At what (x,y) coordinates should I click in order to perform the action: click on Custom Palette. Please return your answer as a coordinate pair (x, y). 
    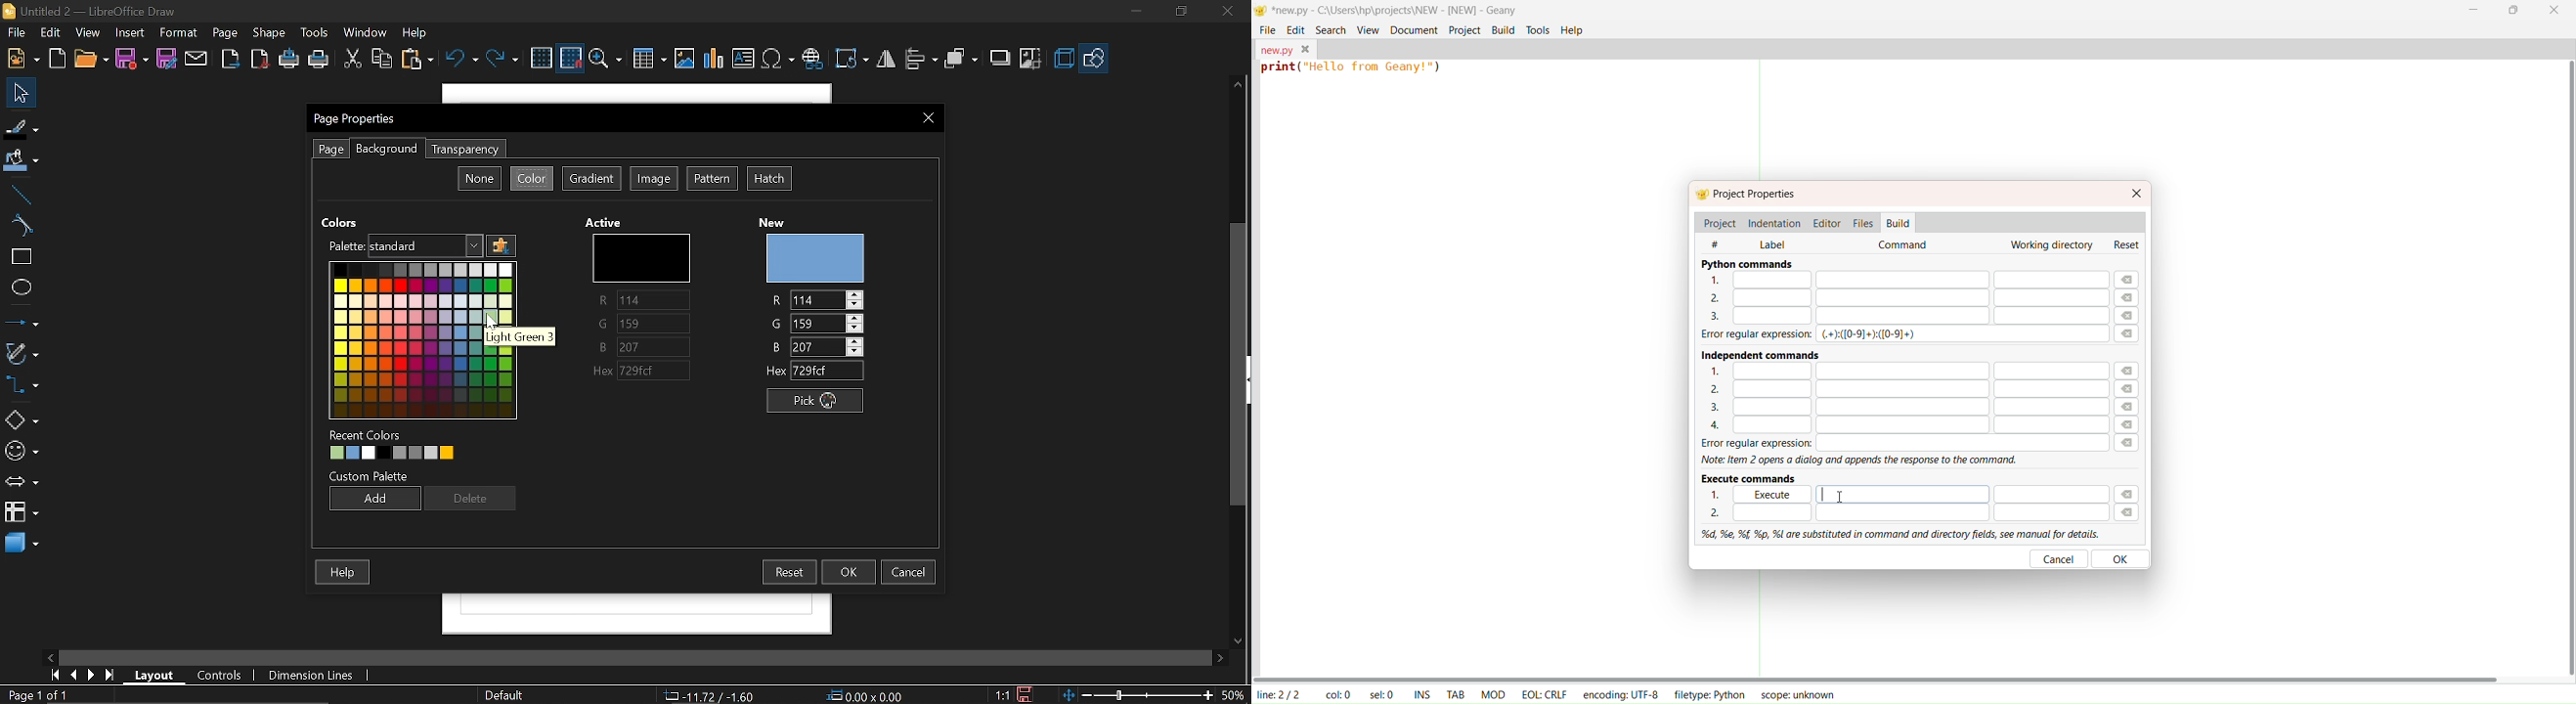
    Looking at the image, I should click on (371, 476).